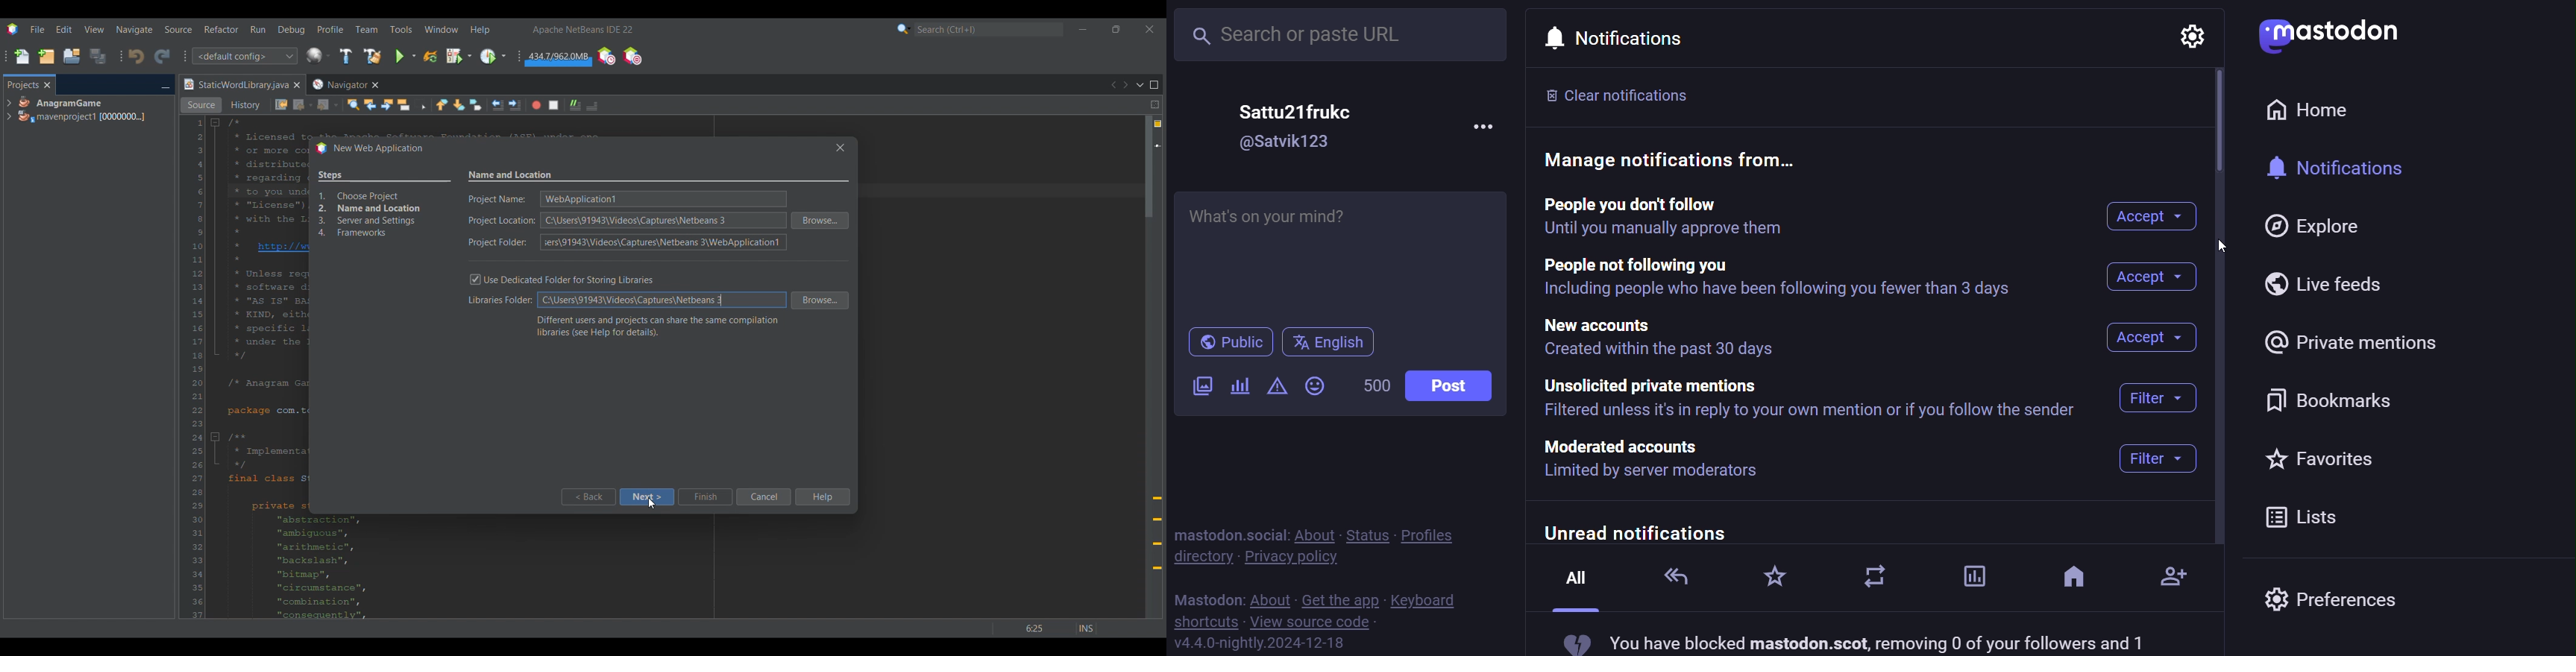 Image resolution: width=2576 pixels, height=672 pixels. Describe the element at coordinates (1576, 586) in the screenshot. I see `all` at that location.